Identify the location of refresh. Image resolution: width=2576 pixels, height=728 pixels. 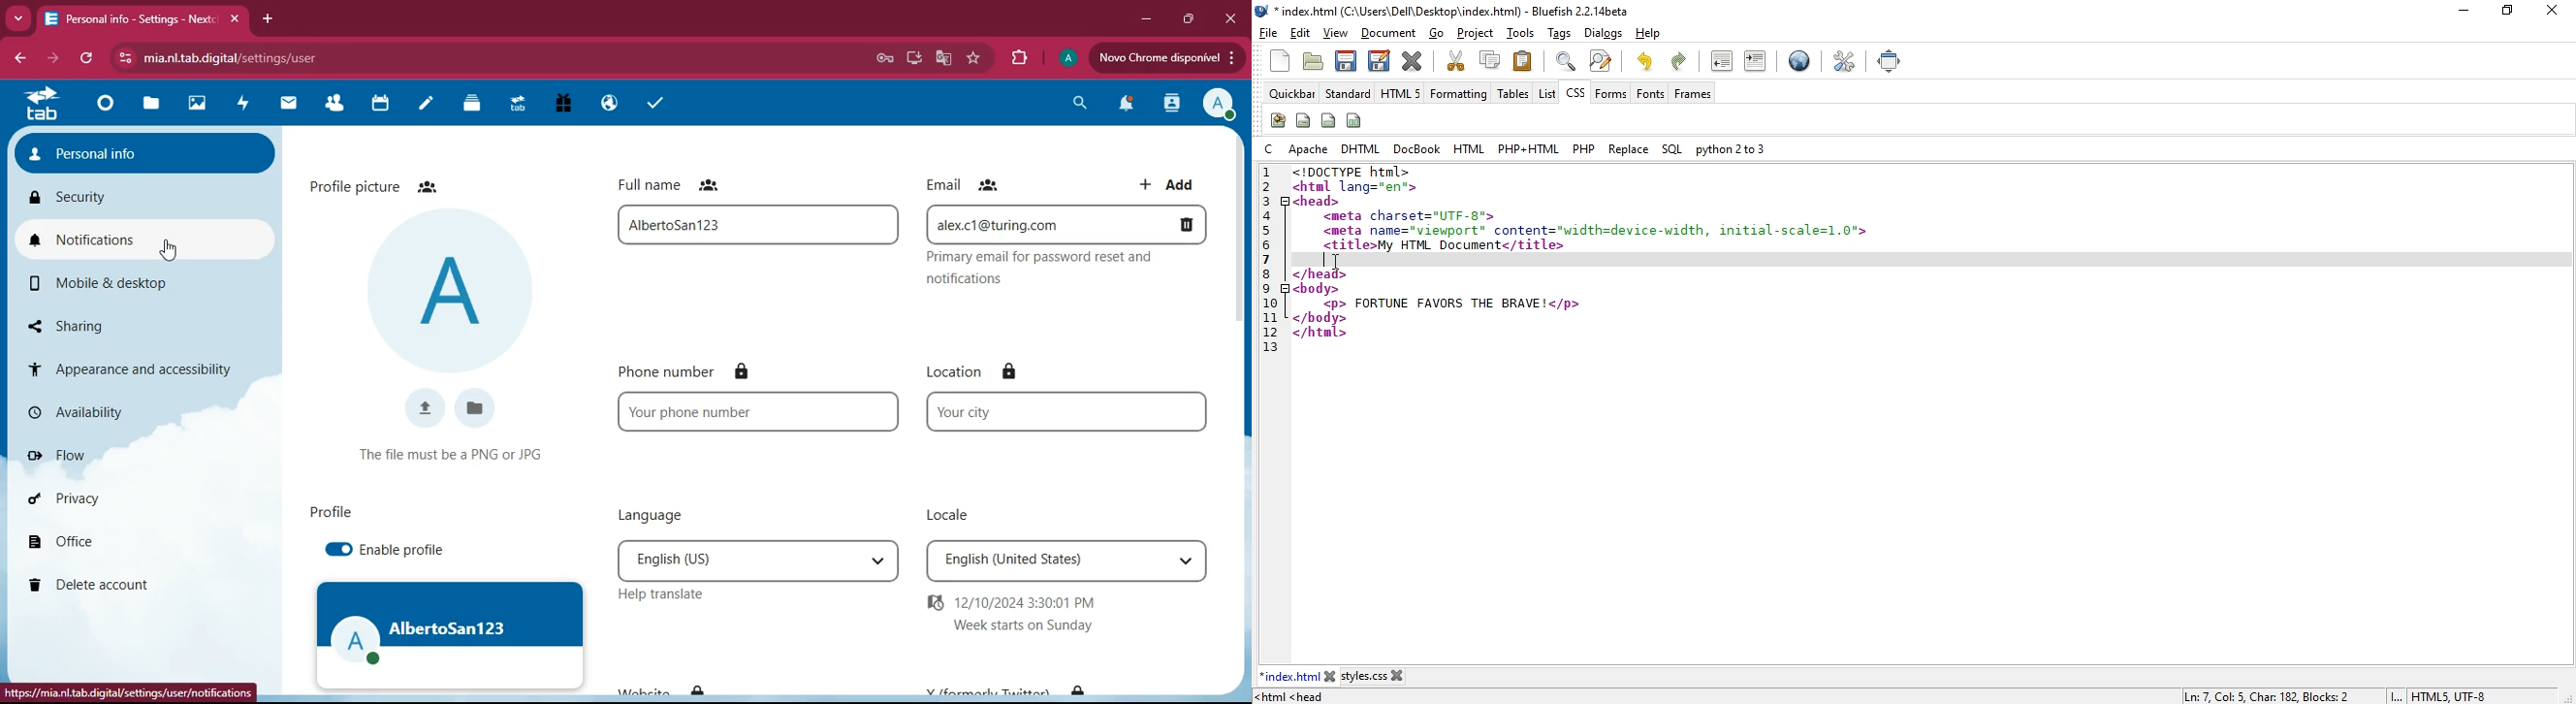
(87, 60).